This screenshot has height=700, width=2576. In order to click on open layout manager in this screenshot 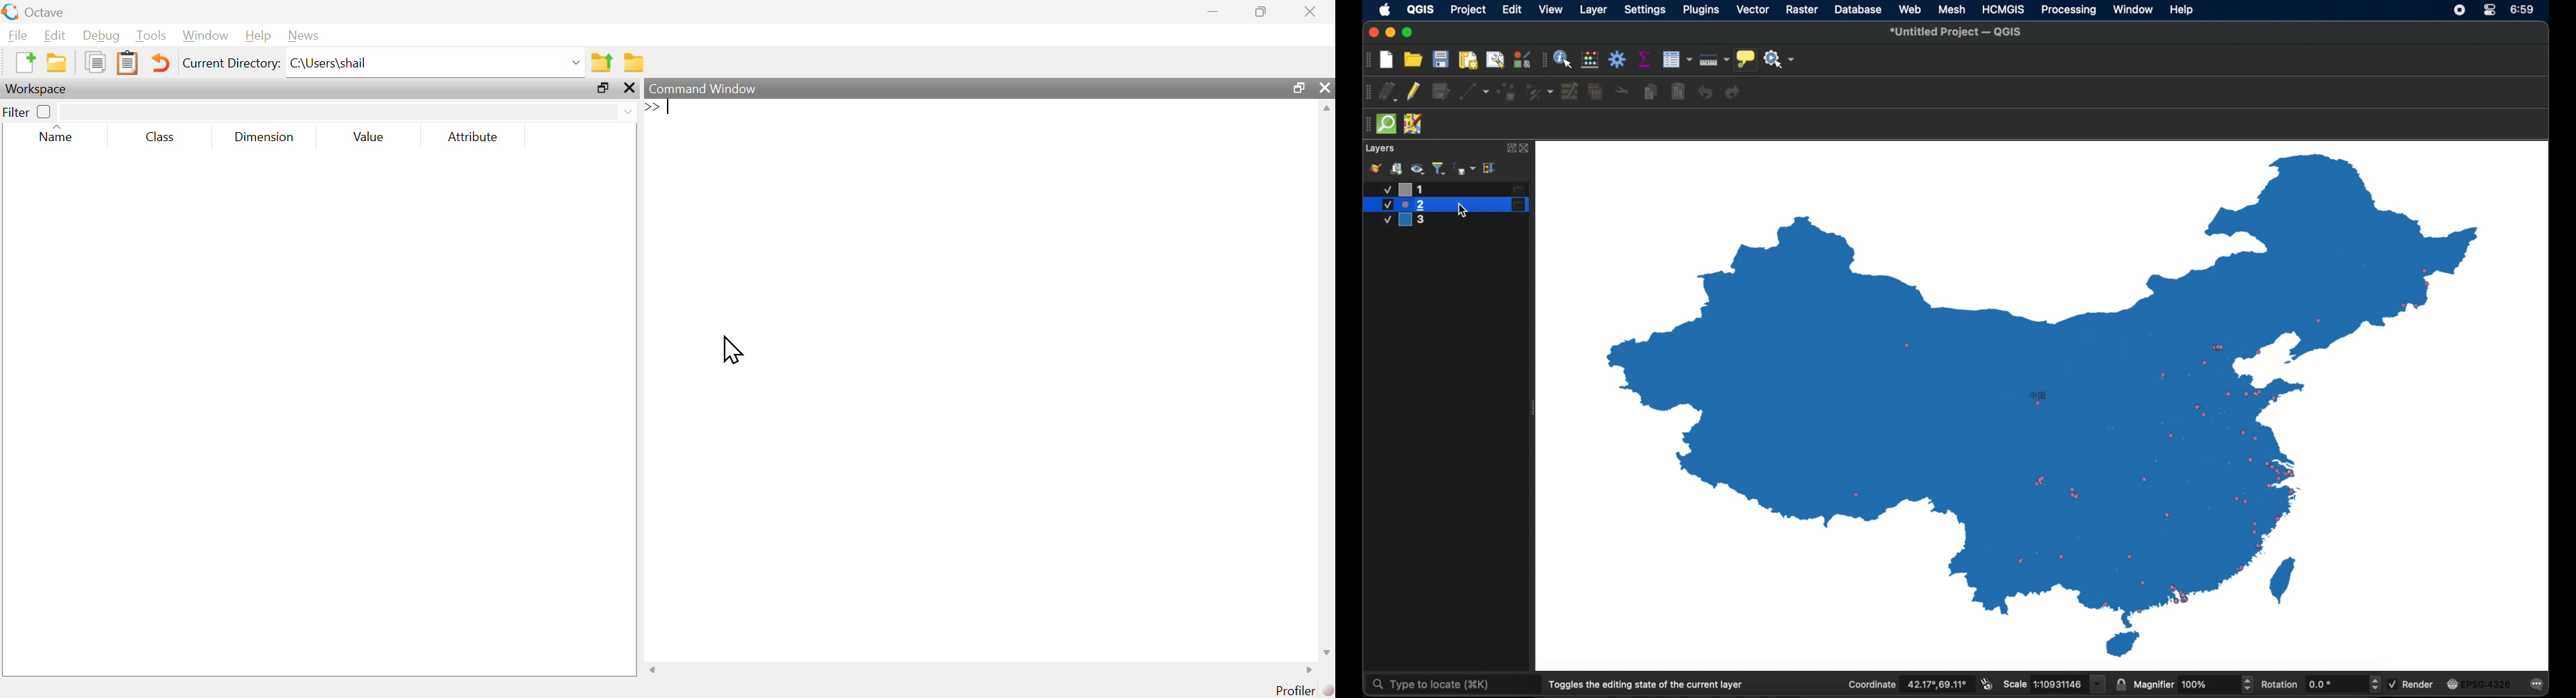, I will do `click(1495, 60)`.